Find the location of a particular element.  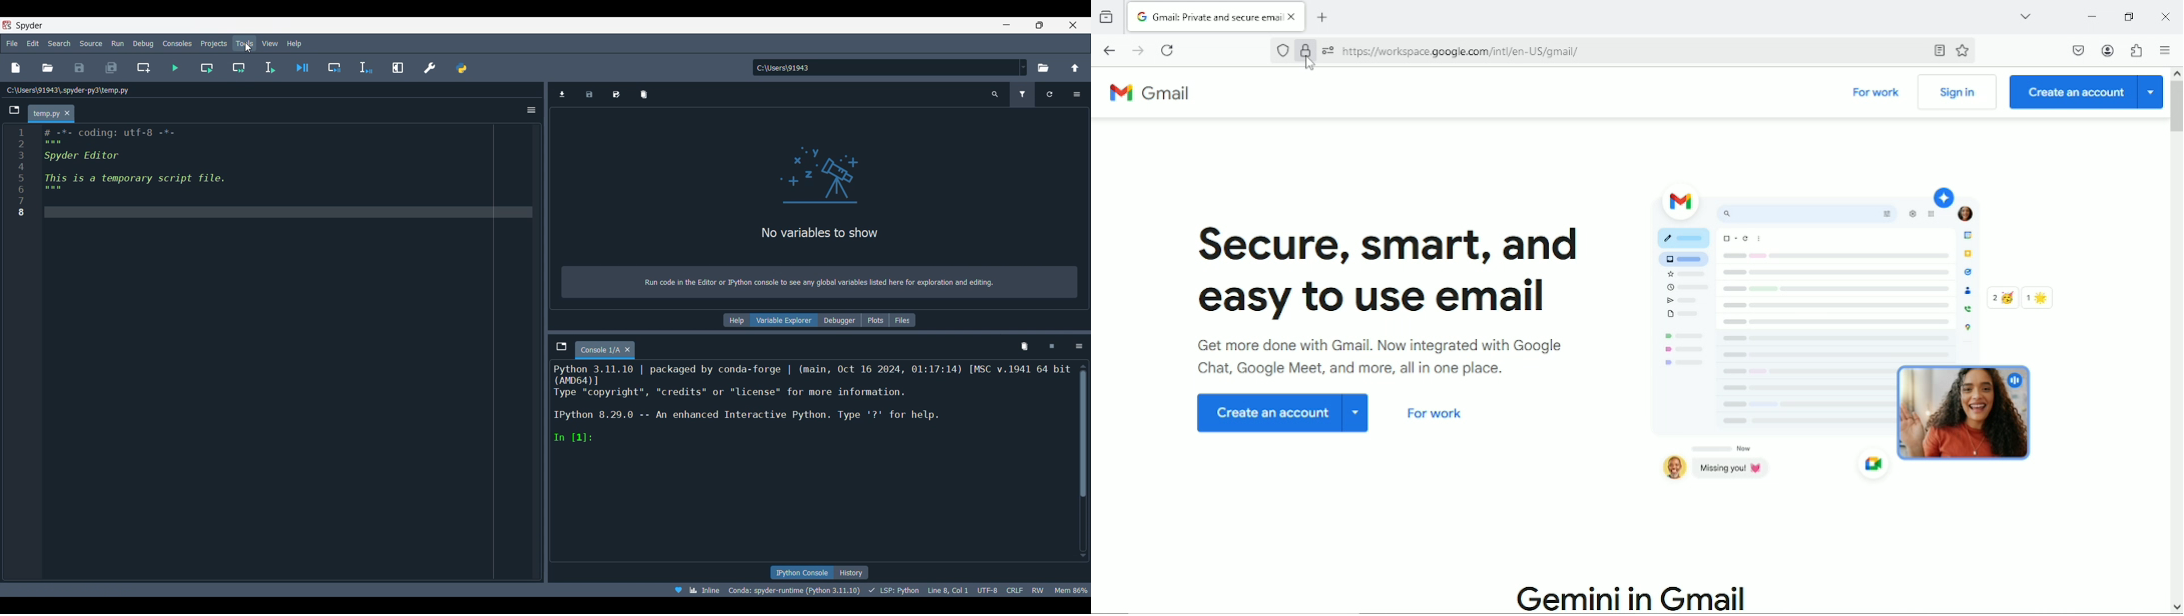

Current tab highlighted is located at coordinates (45, 114).